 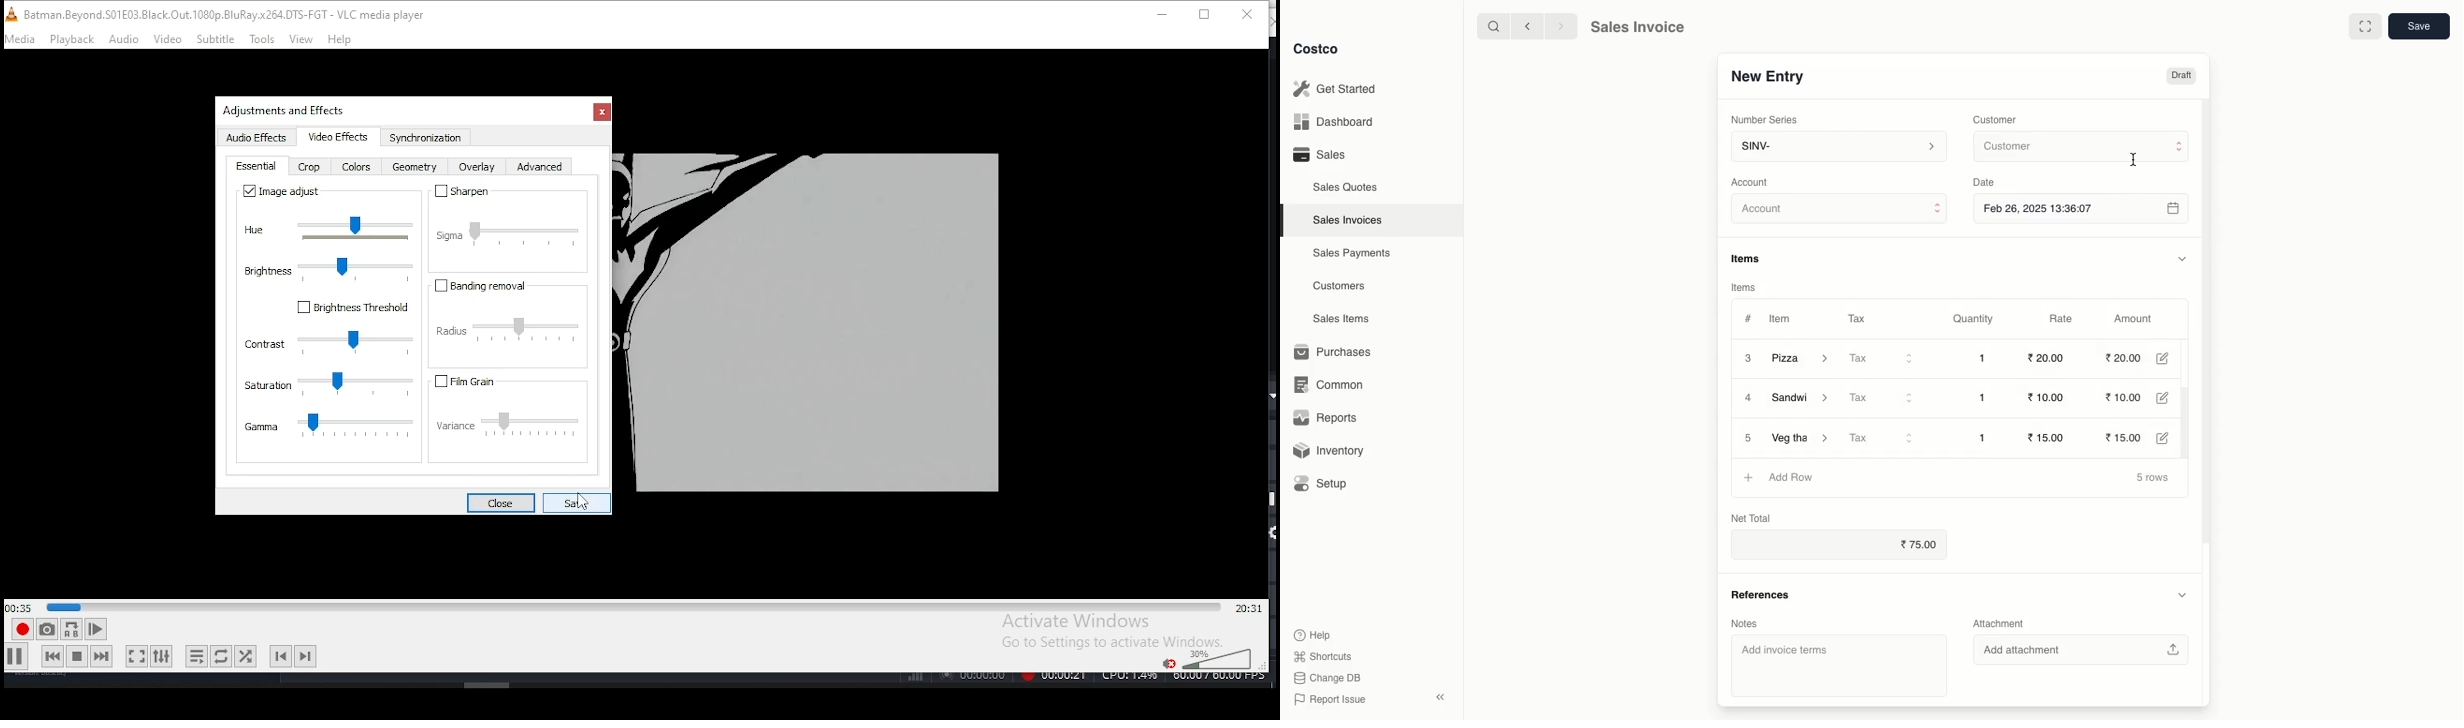 I want to click on Account, so click(x=1841, y=211).